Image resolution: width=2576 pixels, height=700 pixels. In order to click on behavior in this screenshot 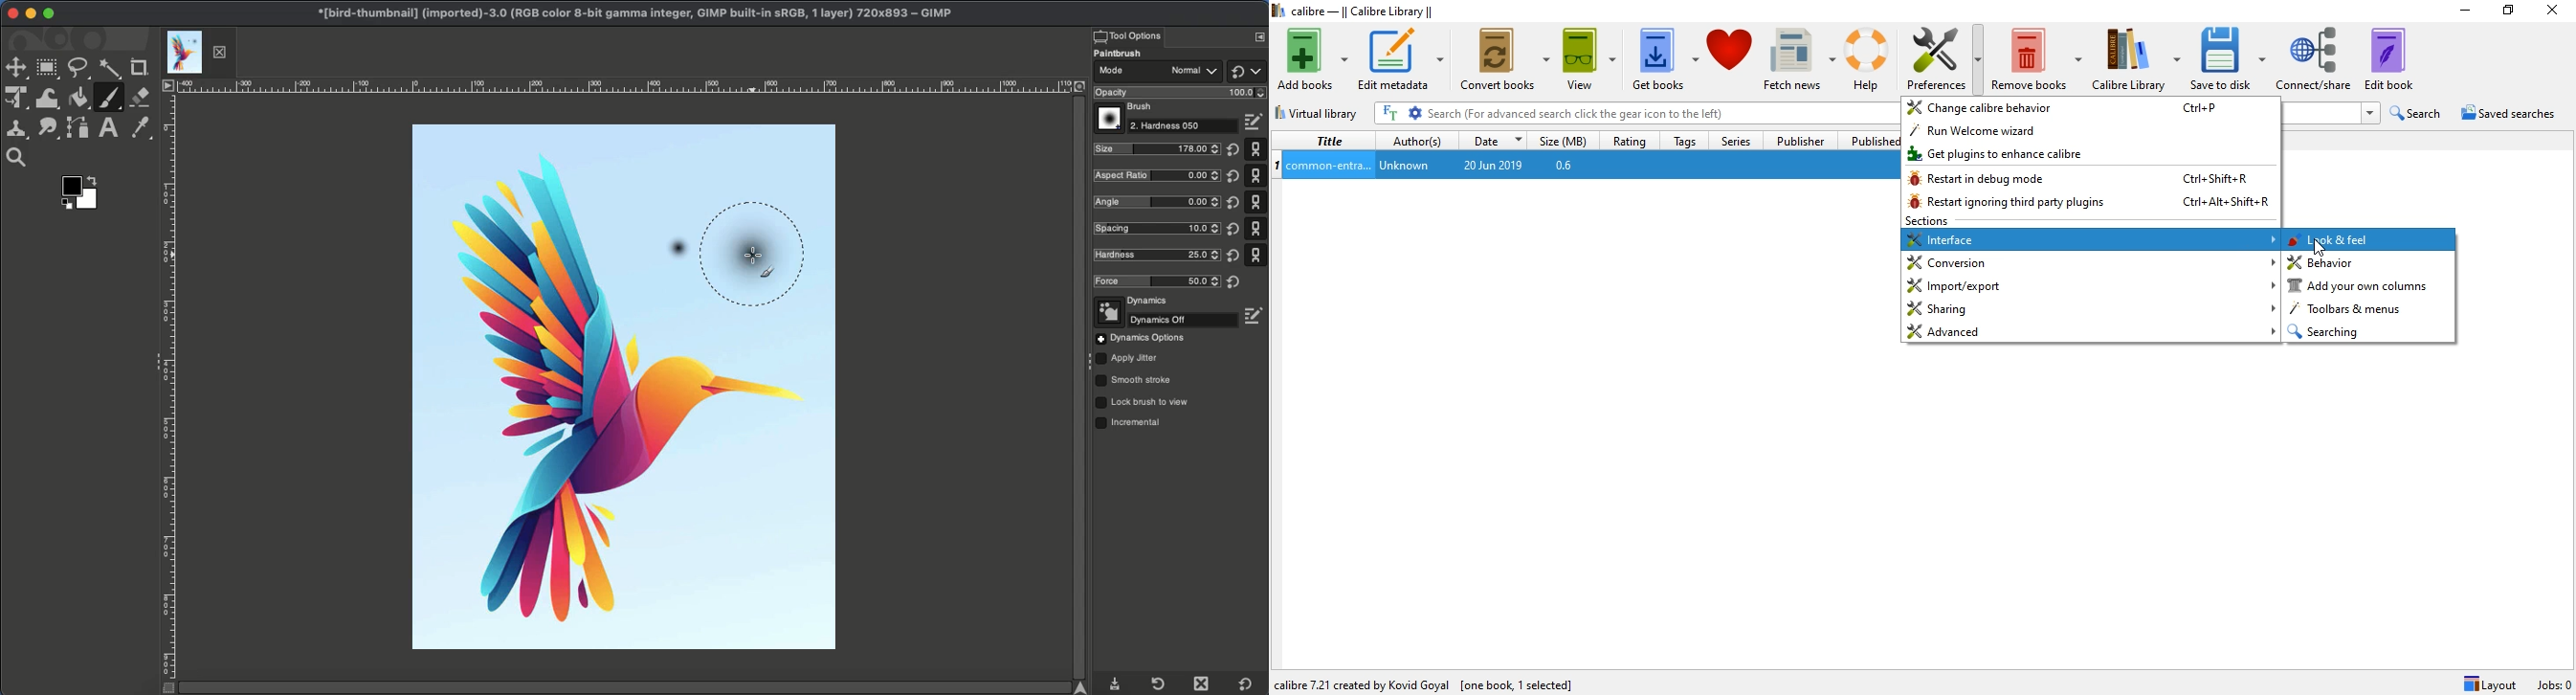, I will do `click(2372, 263)`.